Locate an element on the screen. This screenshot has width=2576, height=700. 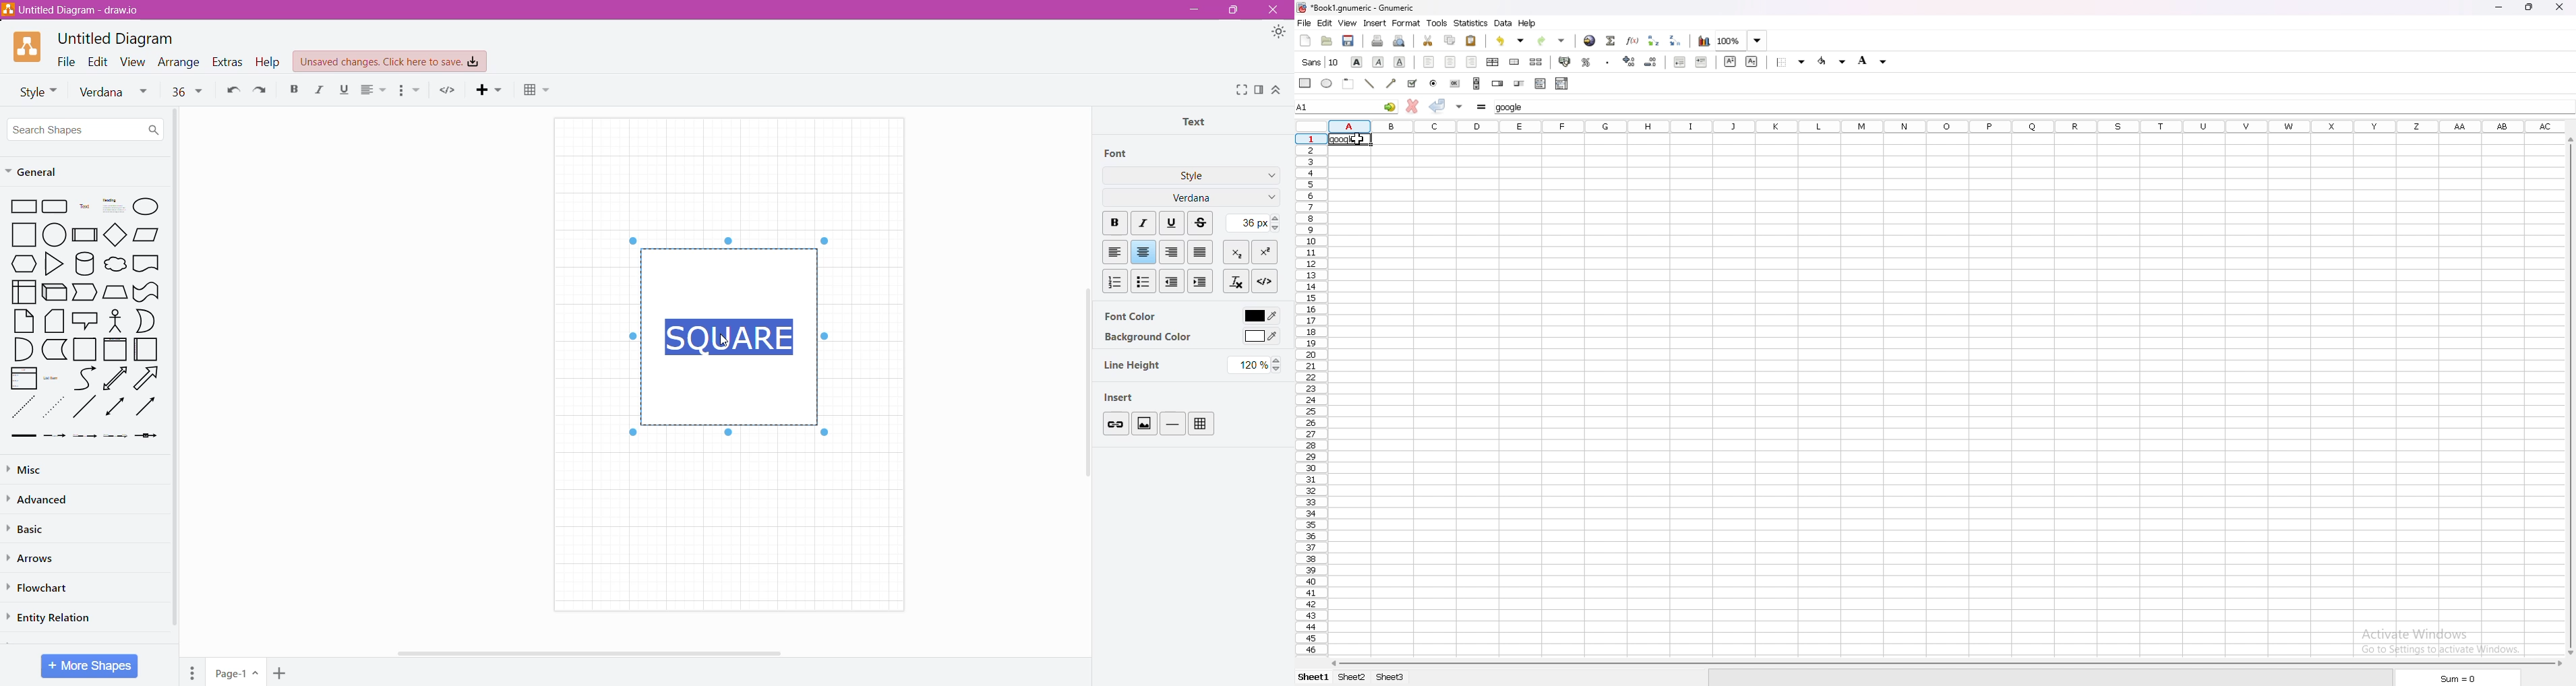
selected cell is located at coordinates (1346, 105).